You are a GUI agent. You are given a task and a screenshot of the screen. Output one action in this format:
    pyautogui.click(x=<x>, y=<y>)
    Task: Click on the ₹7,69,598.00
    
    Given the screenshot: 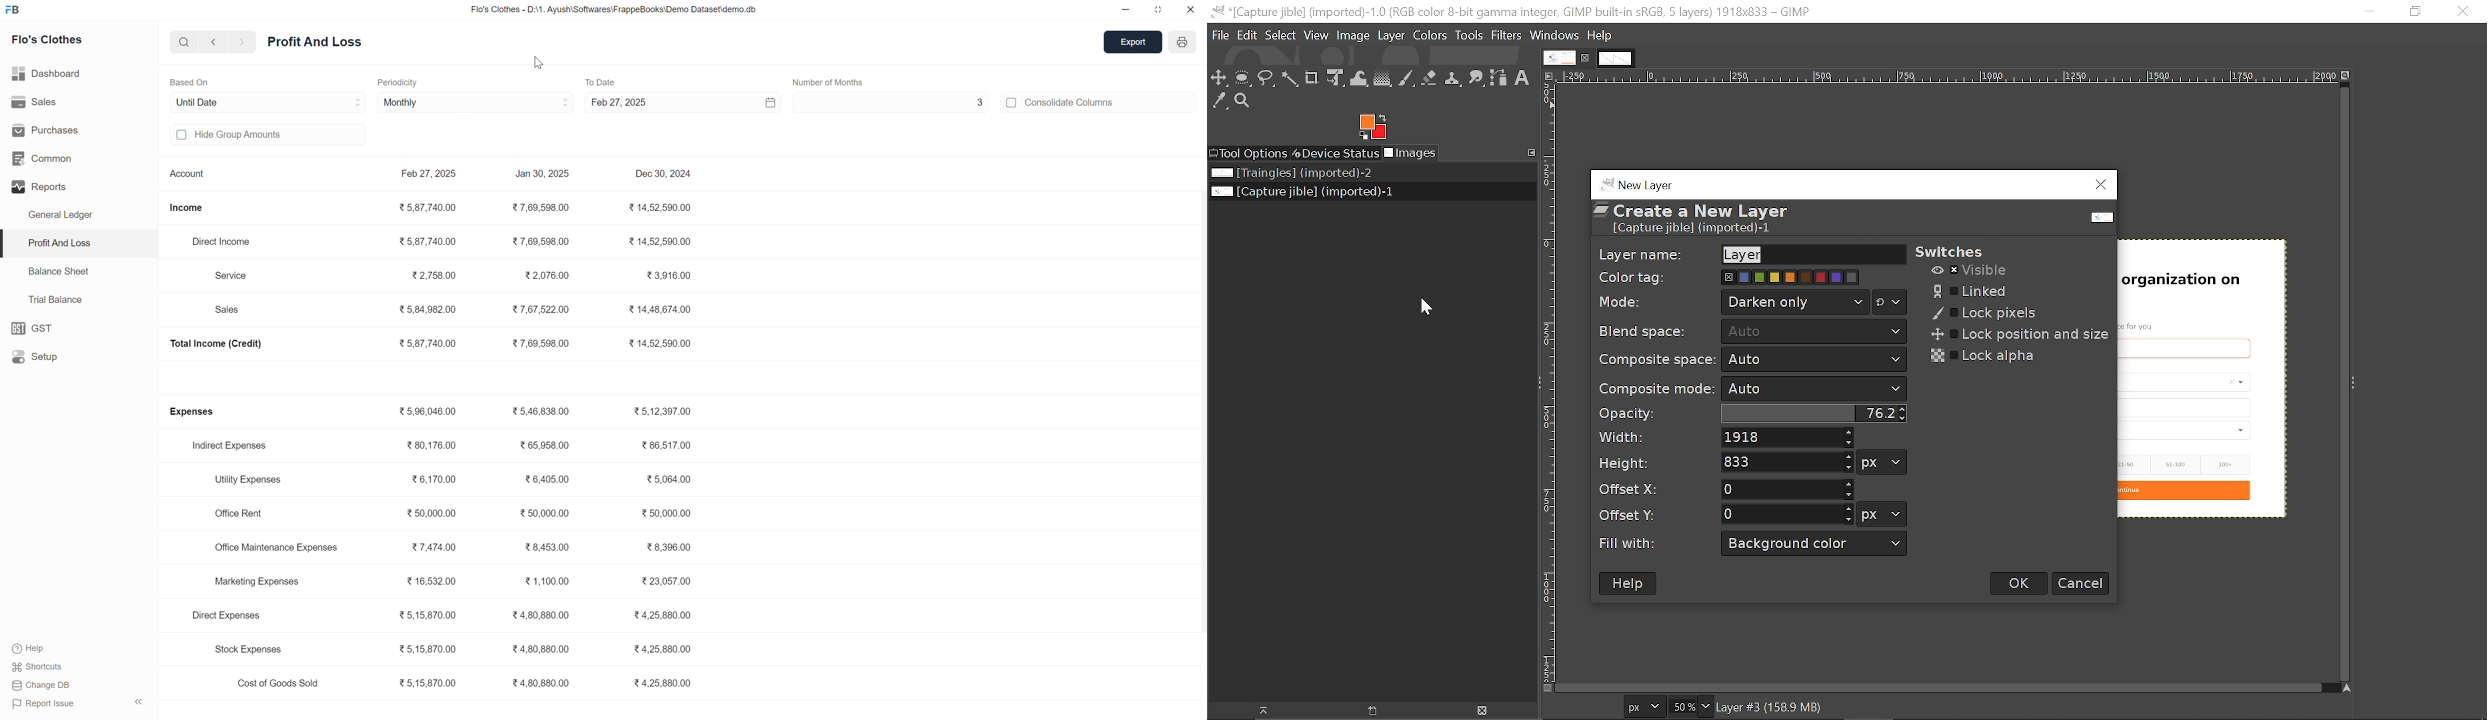 What is the action you would take?
    pyautogui.click(x=539, y=345)
    